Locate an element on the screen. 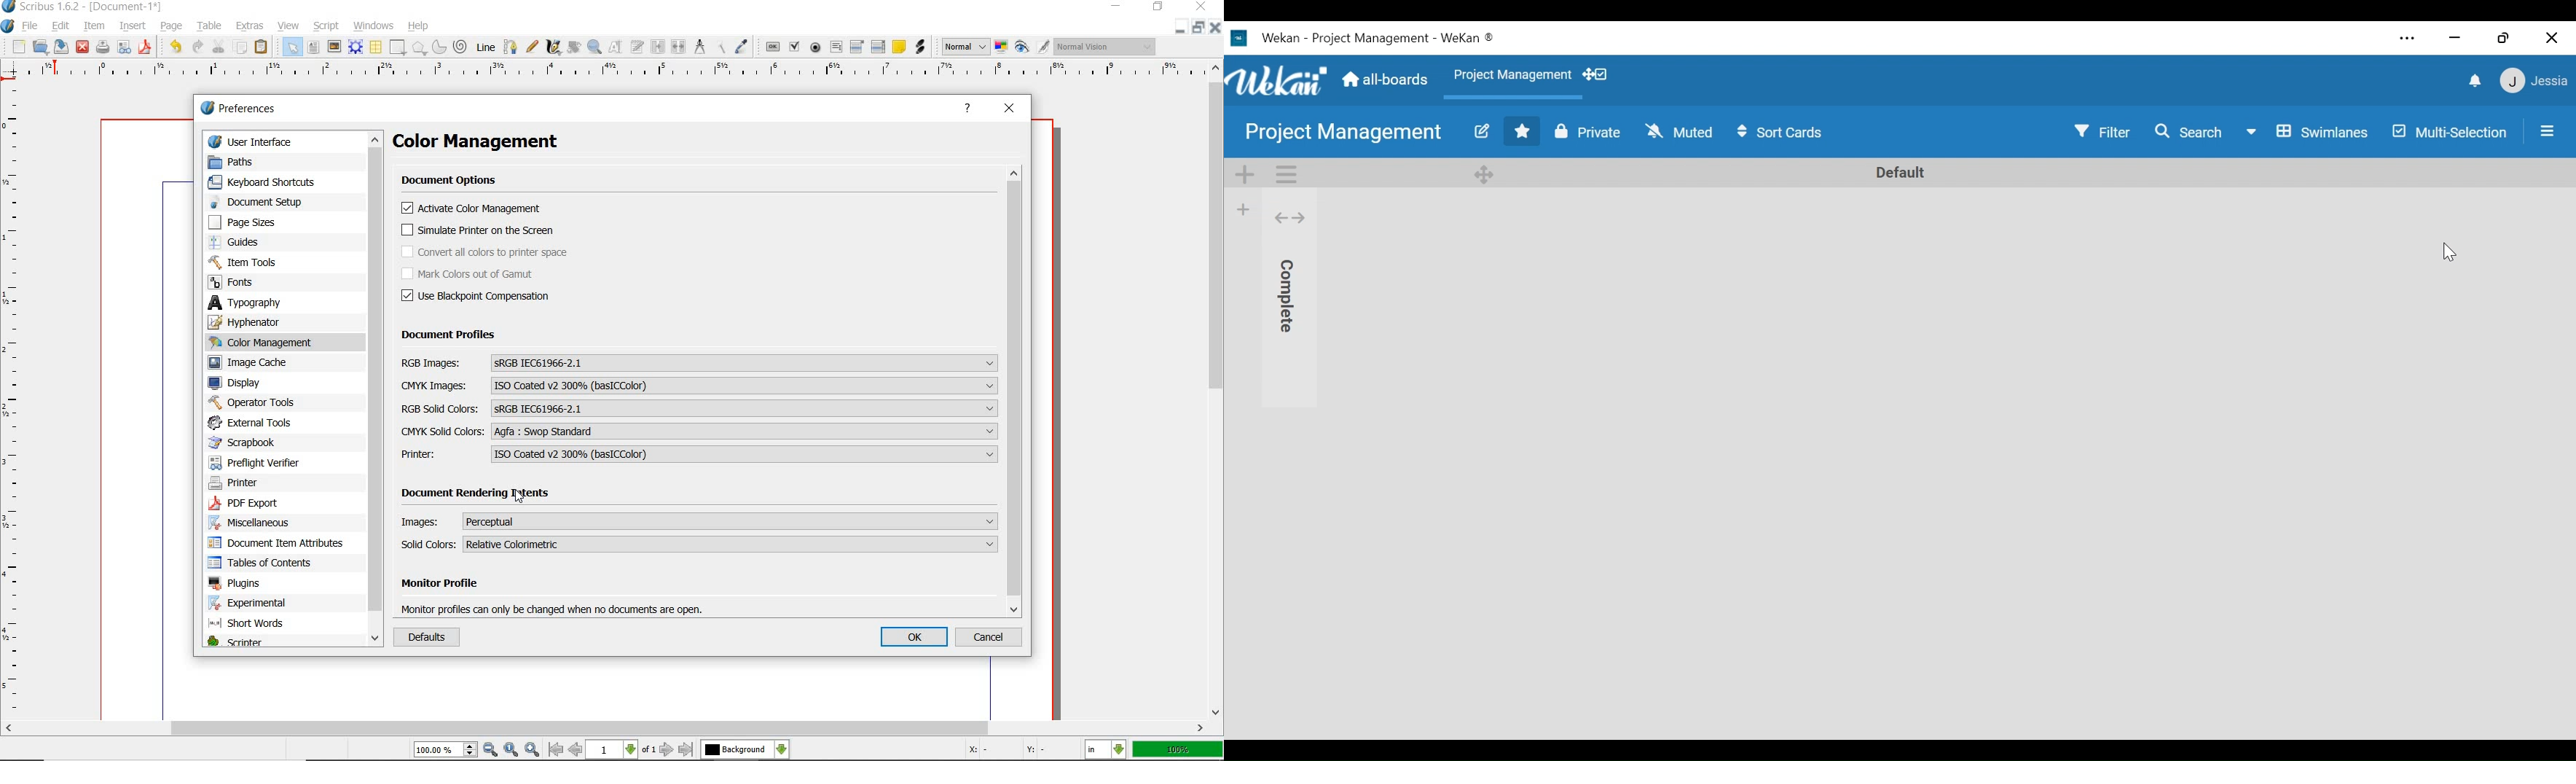 Image resolution: width=2576 pixels, height=784 pixels. render frame is located at coordinates (356, 47).